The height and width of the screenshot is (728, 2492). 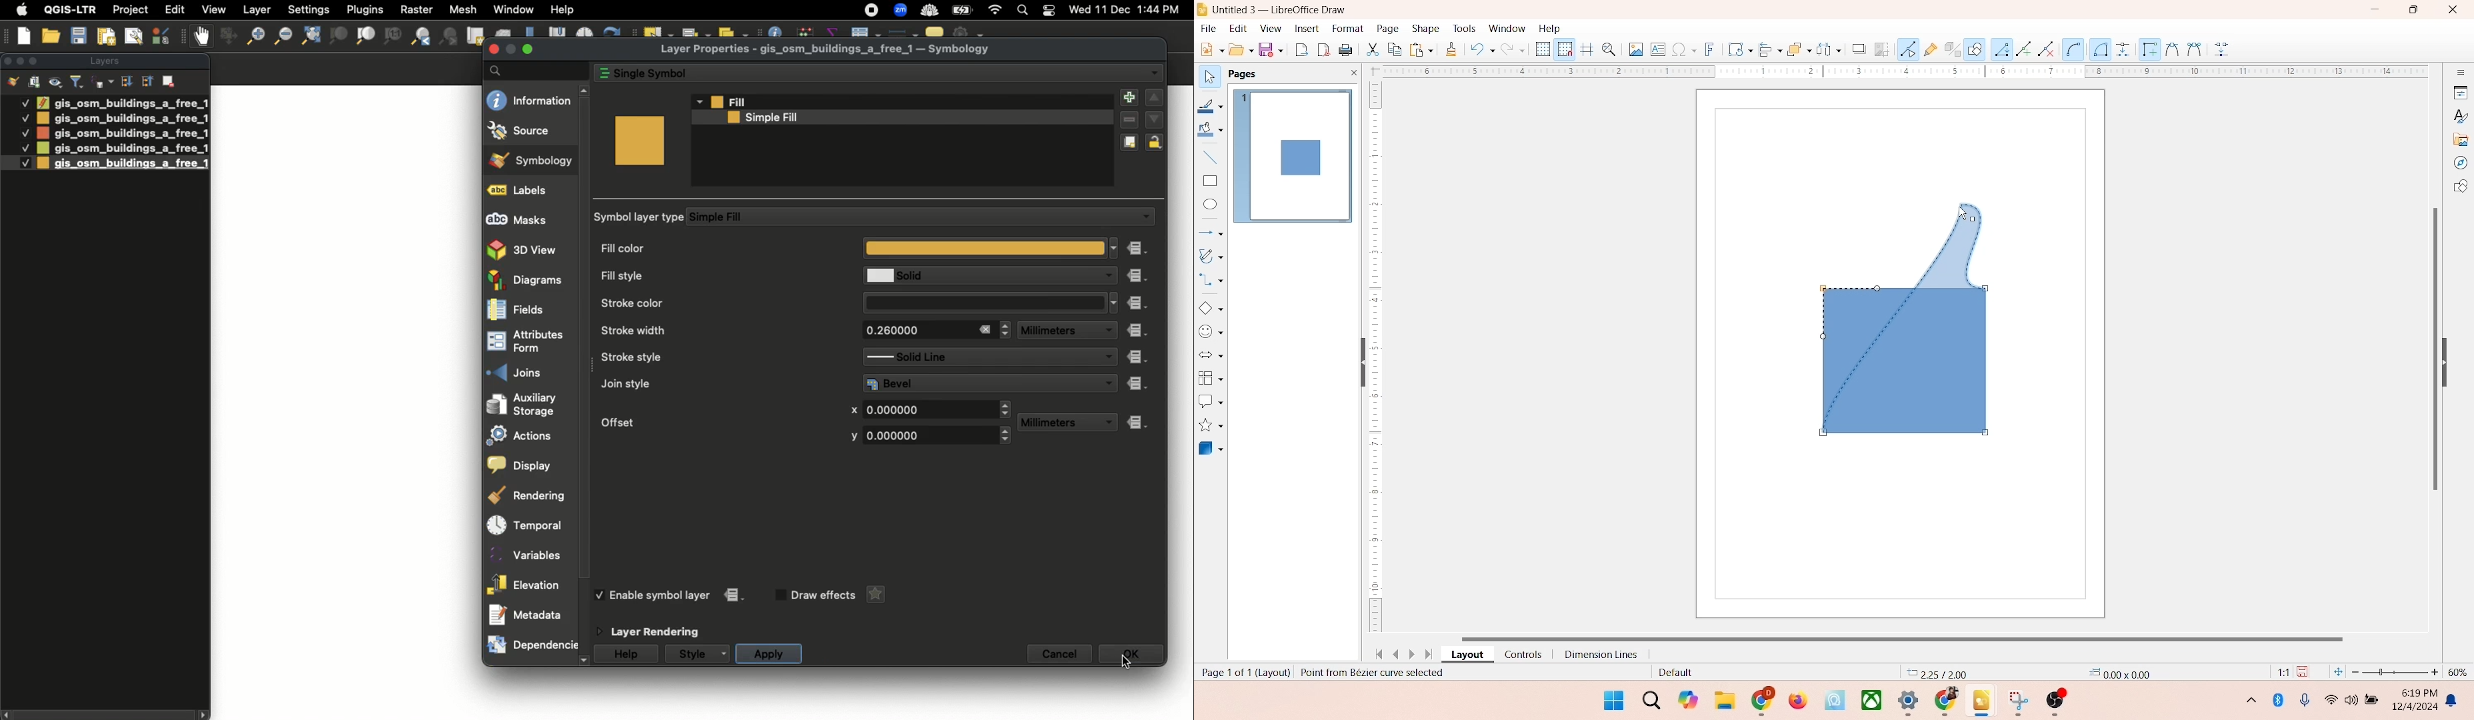 I want to click on Style manager, so click(x=163, y=36).